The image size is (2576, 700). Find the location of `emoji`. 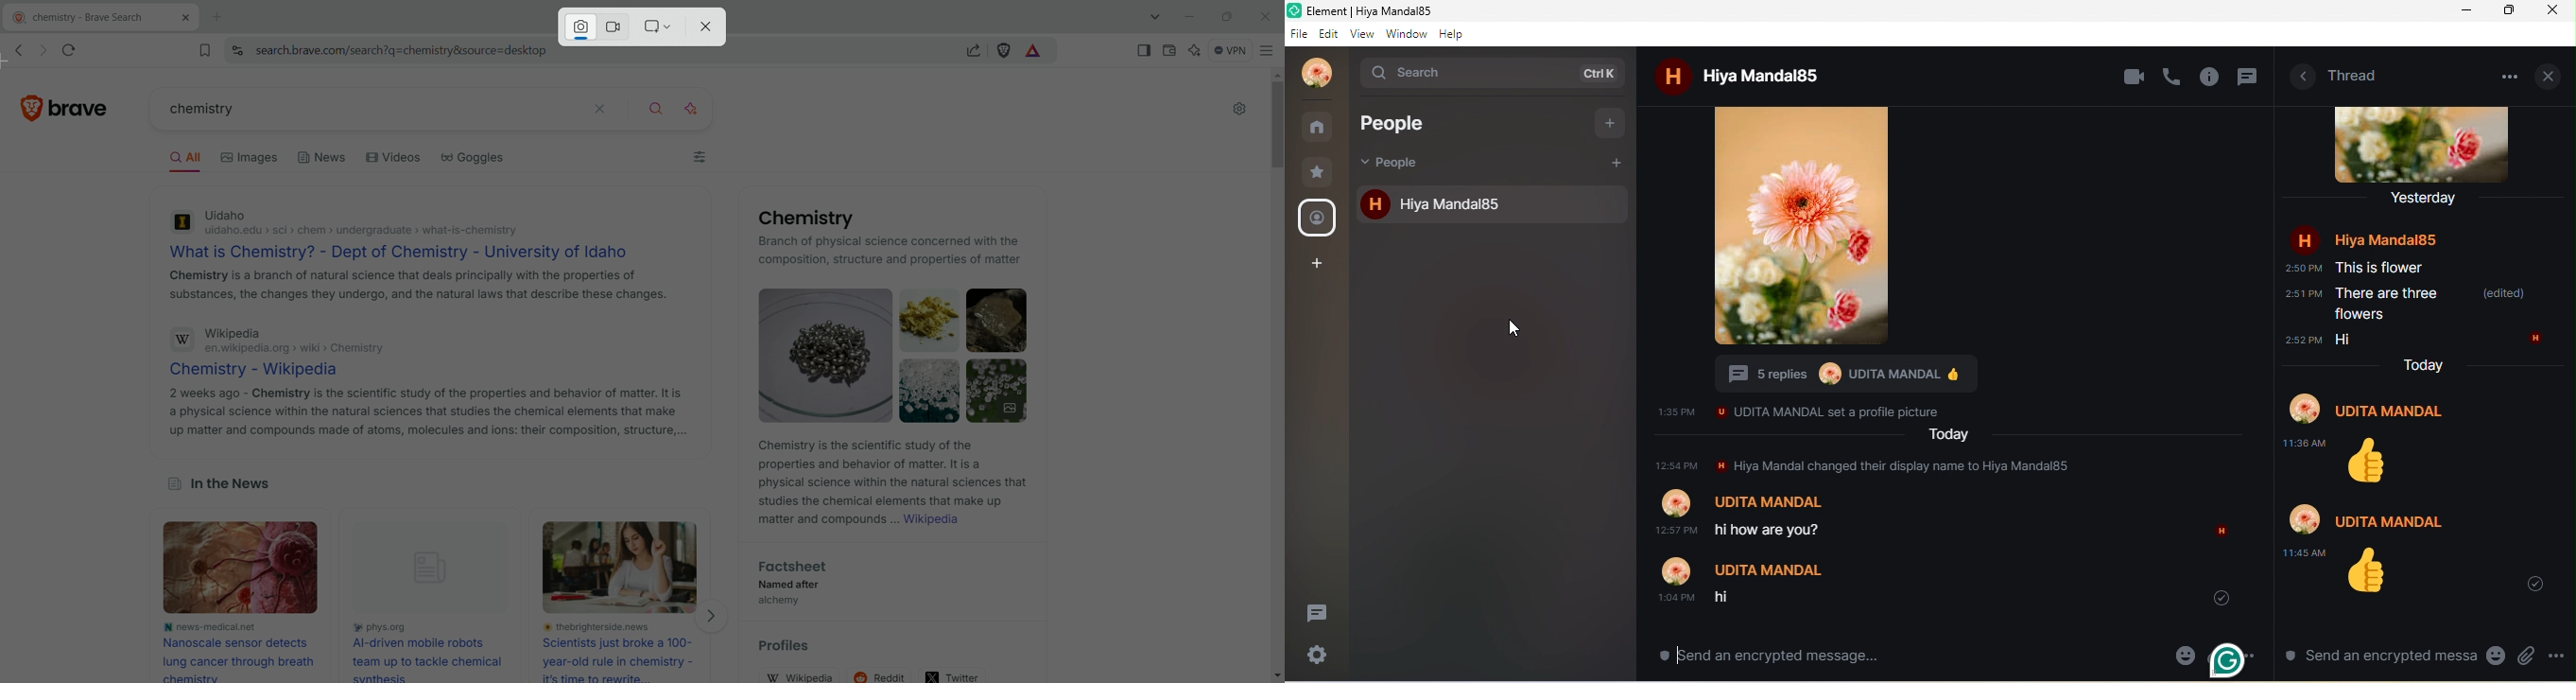

emoji is located at coordinates (2495, 657).